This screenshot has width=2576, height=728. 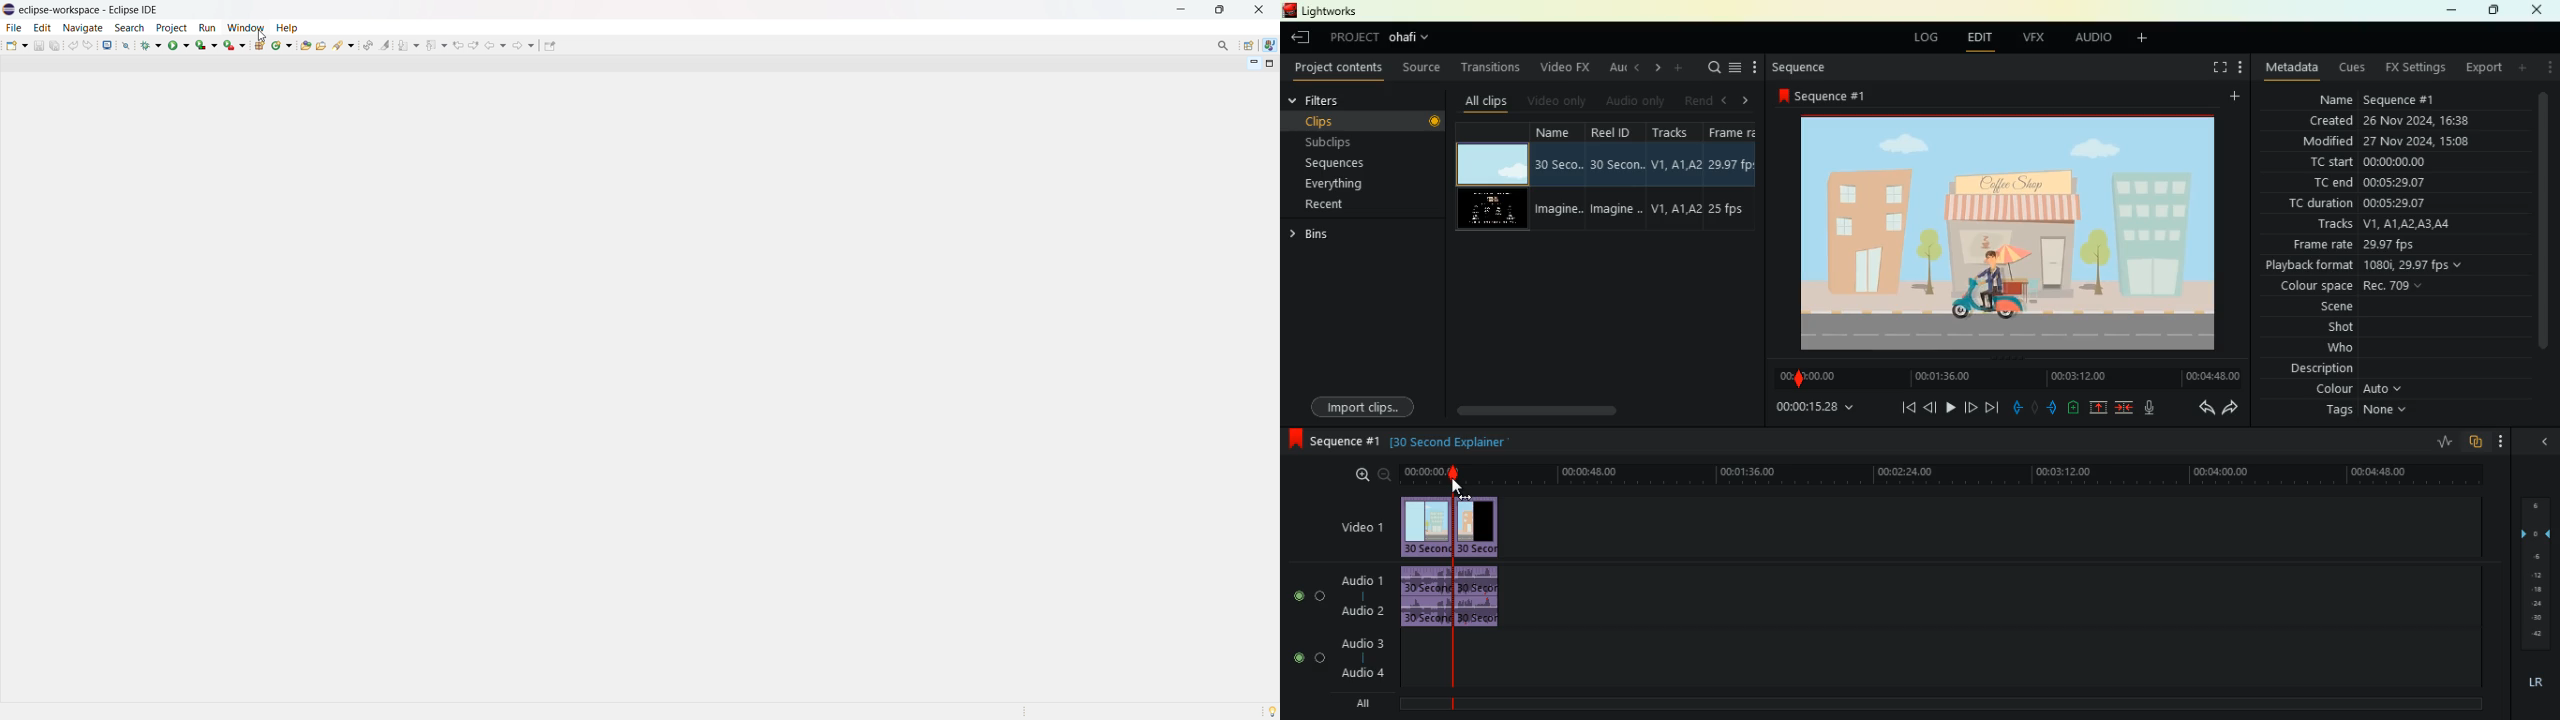 What do you see at coordinates (2538, 221) in the screenshot?
I see `scroll` at bounding box center [2538, 221].